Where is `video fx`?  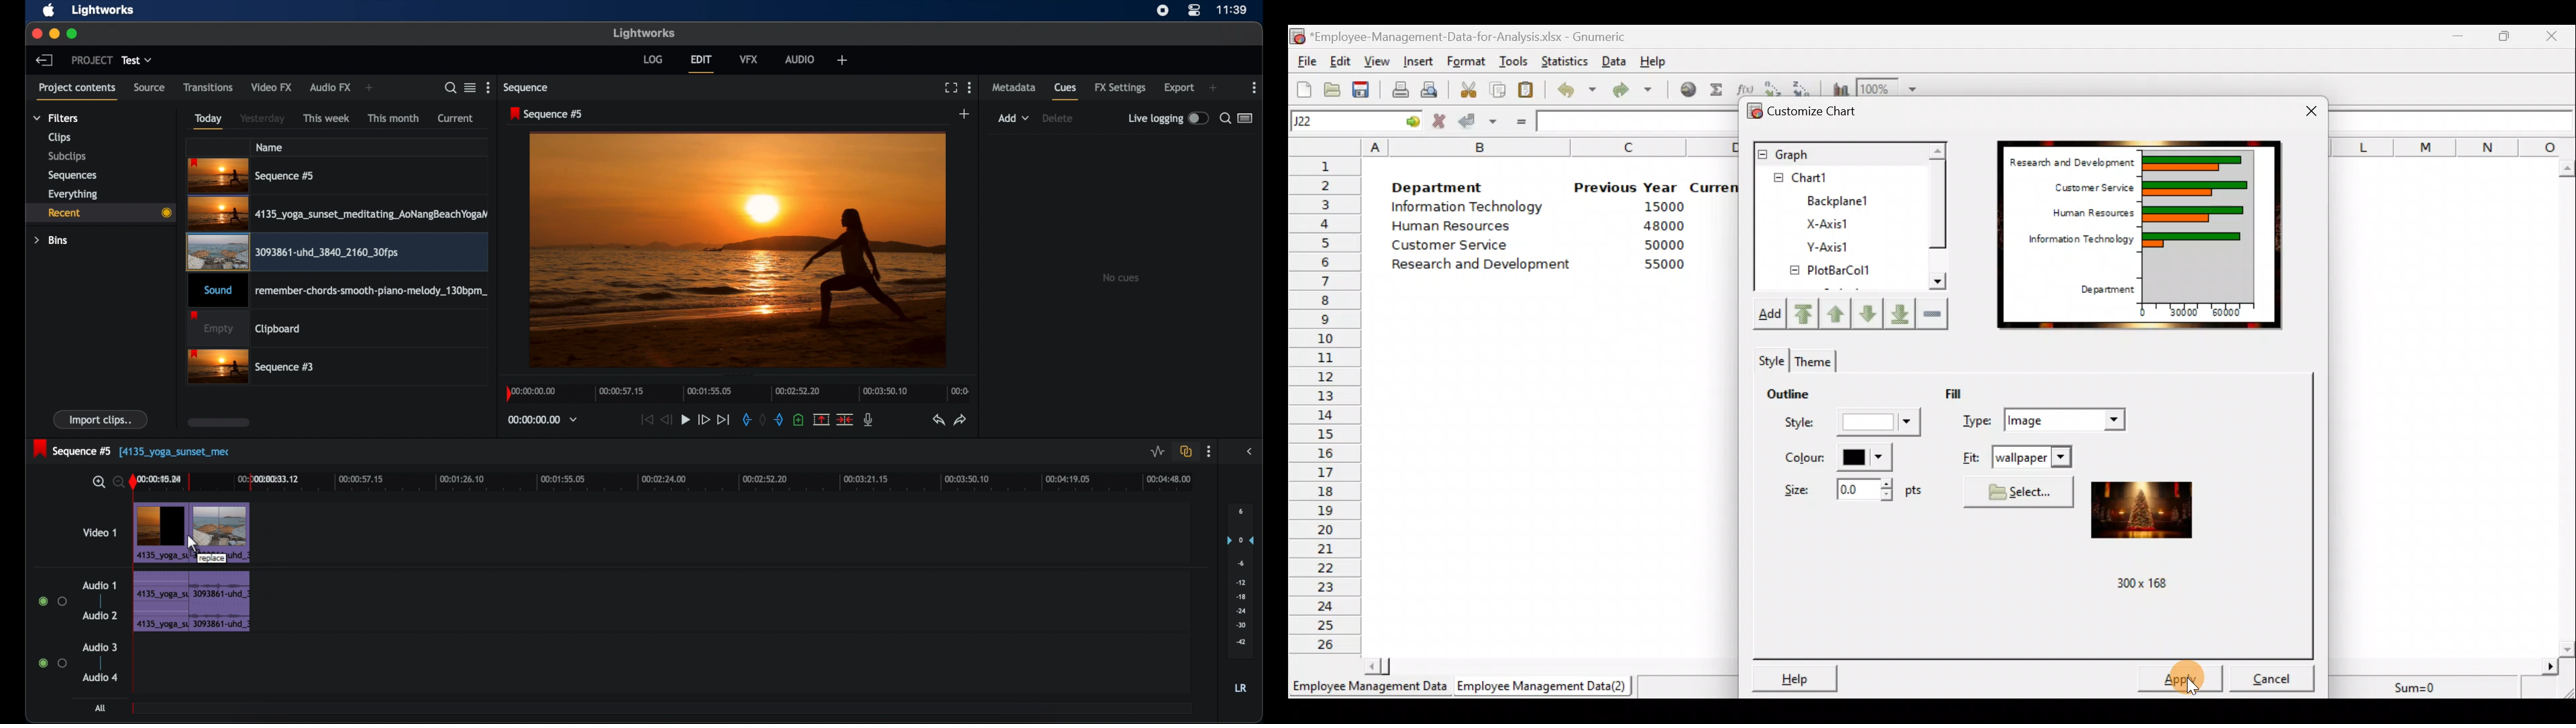
video fx is located at coordinates (273, 88).